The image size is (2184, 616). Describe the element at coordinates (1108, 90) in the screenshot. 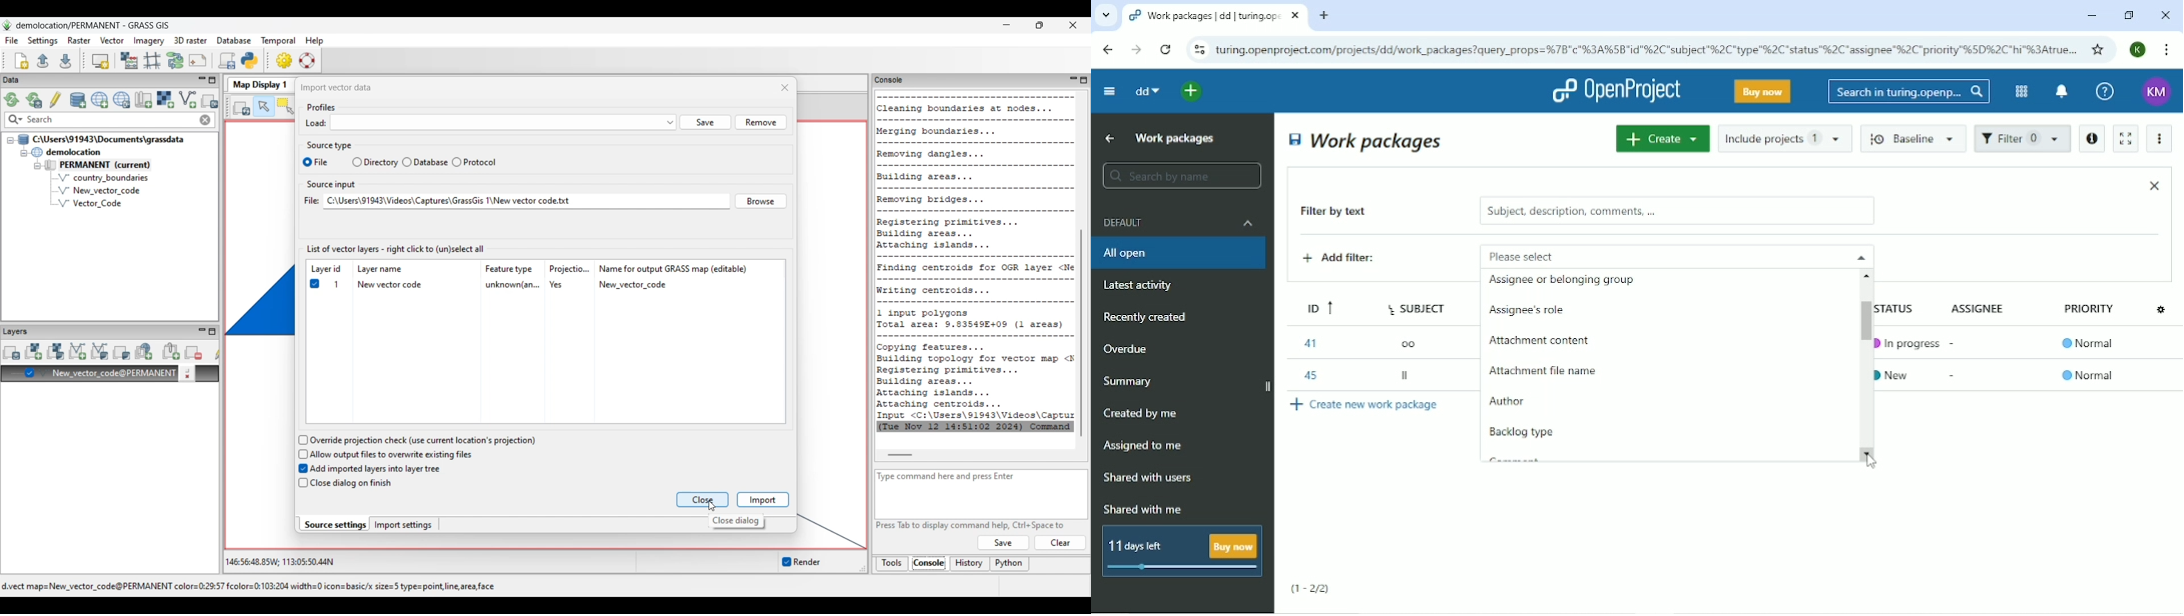

I see `Collapse project menu` at that location.